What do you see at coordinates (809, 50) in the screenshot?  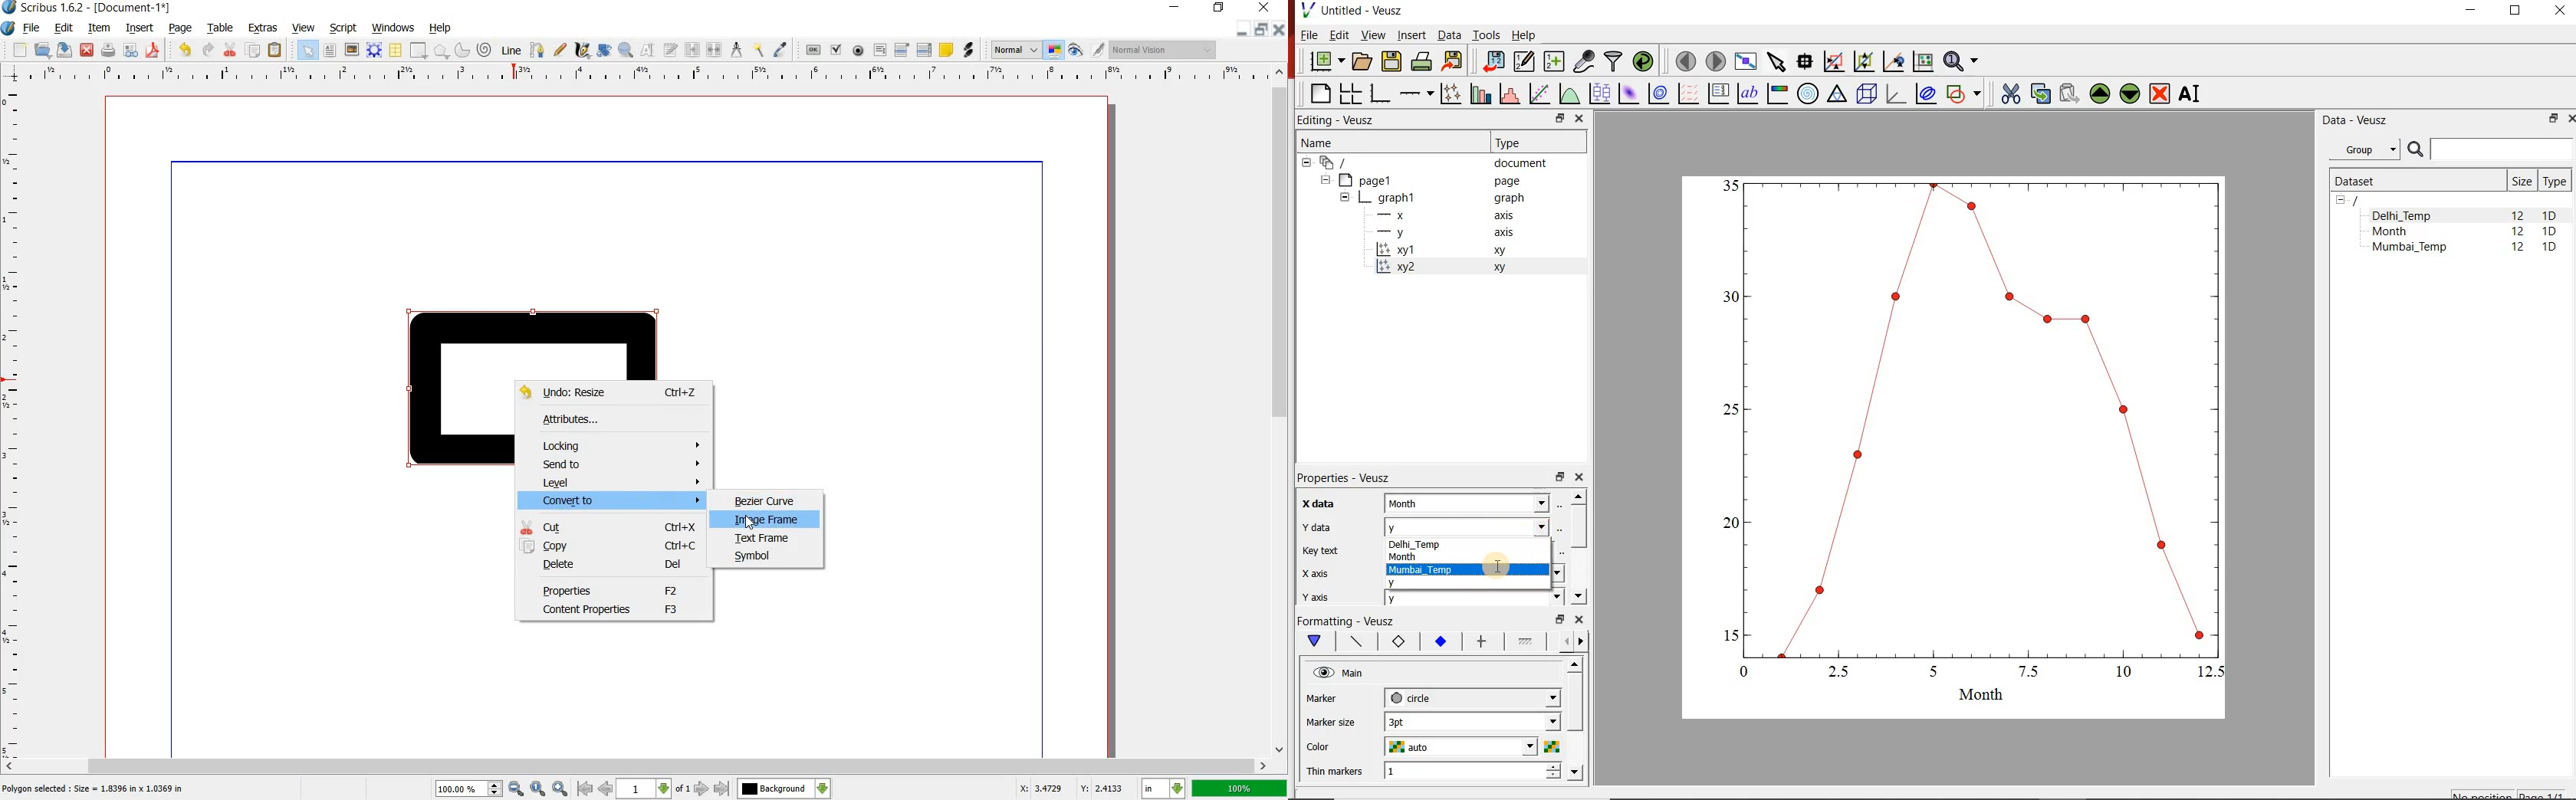 I see `pdf push button` at bounding box center [809, 50].